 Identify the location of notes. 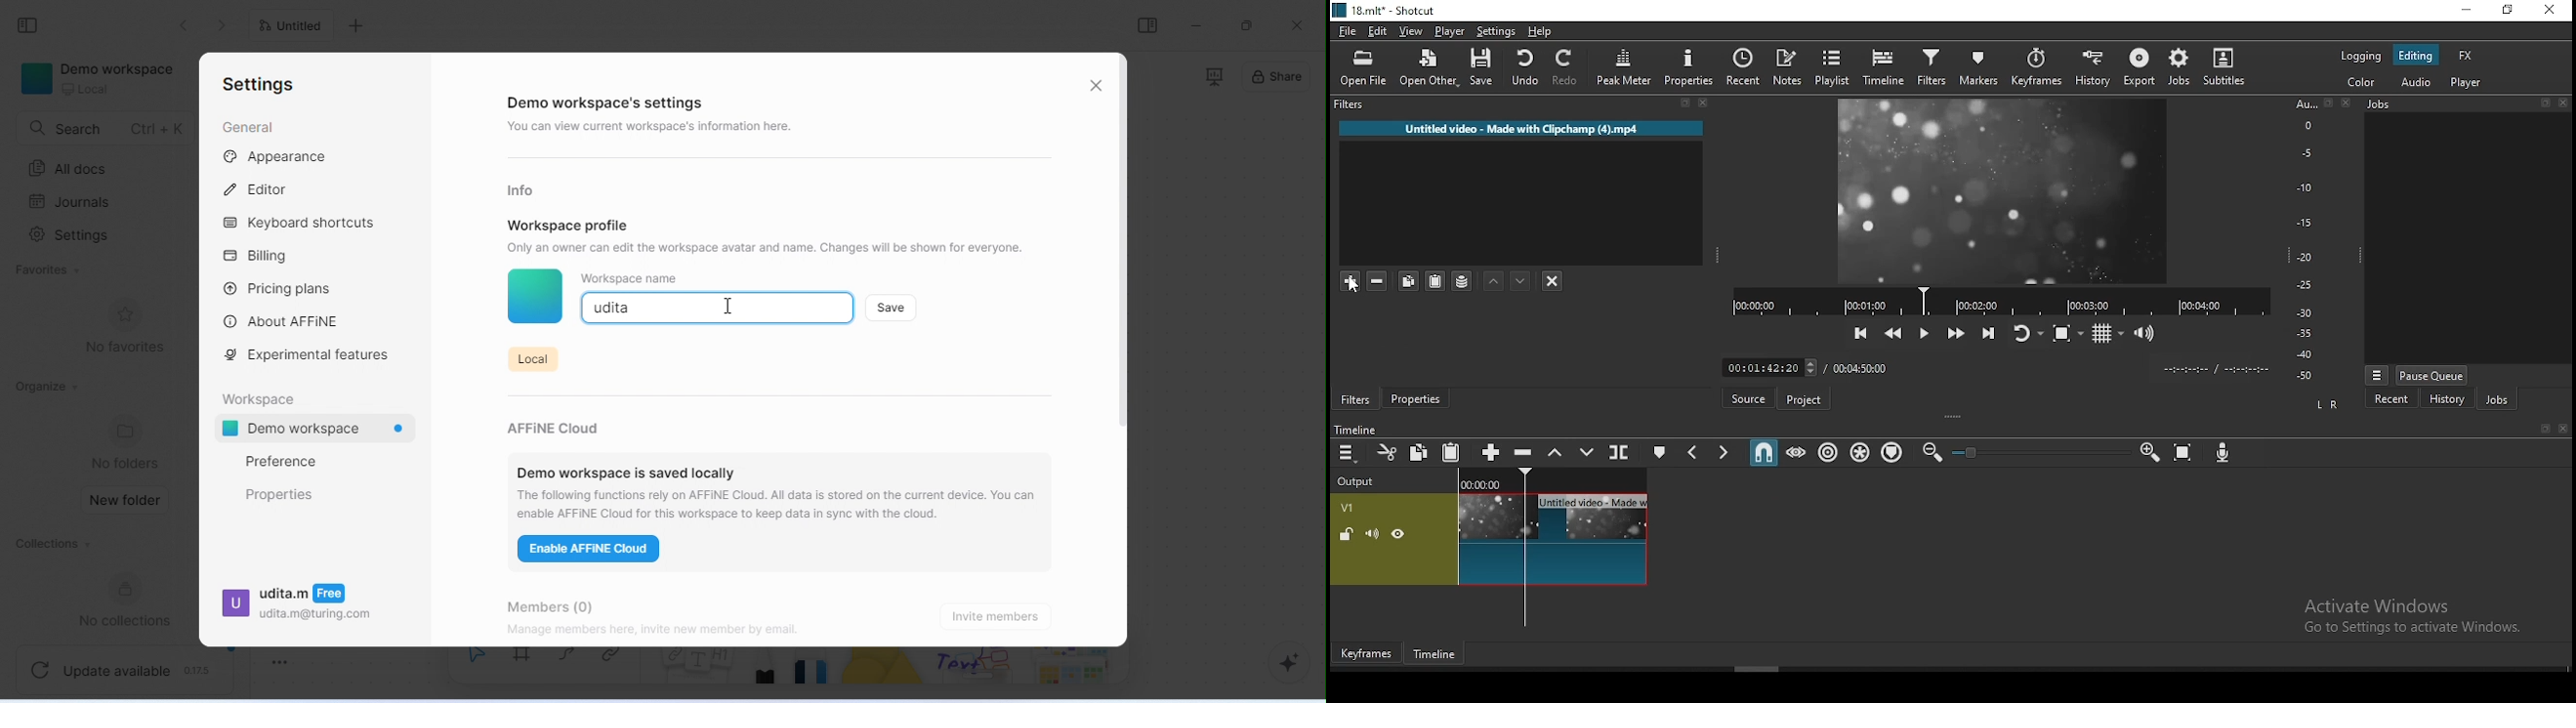
(1788, 68).